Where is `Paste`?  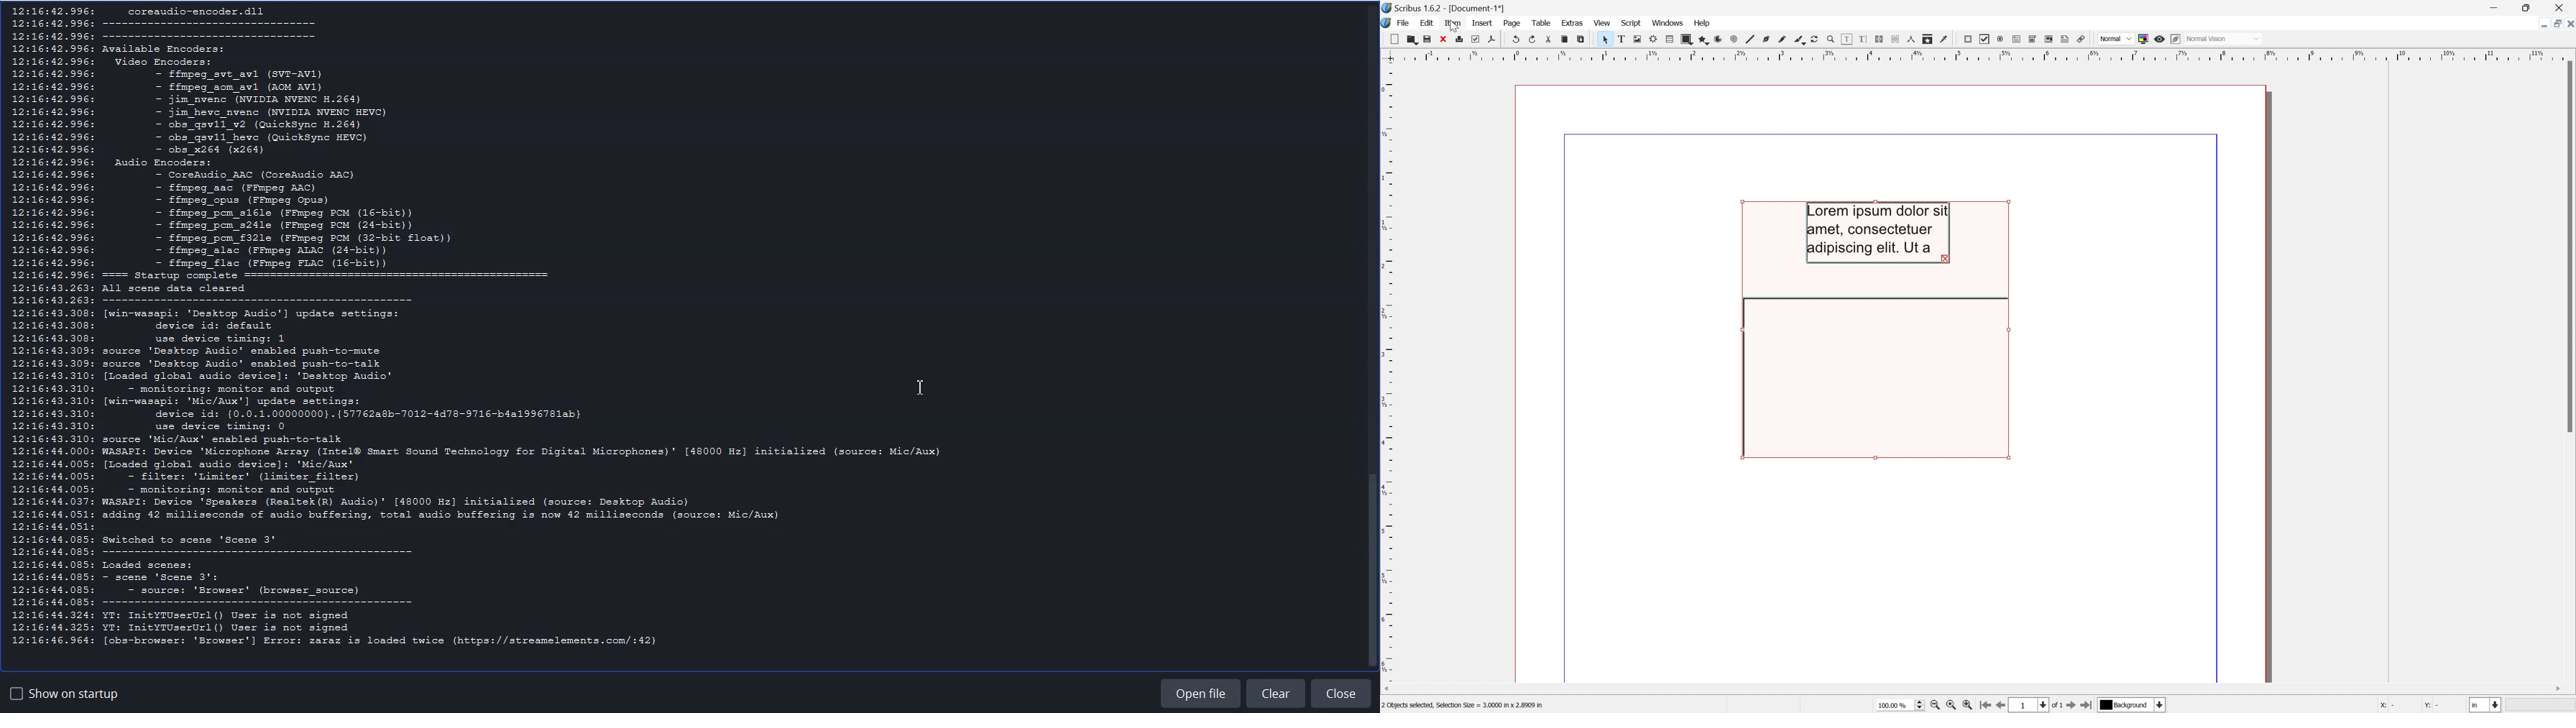
Paste is located at coordinates (1581, 39).